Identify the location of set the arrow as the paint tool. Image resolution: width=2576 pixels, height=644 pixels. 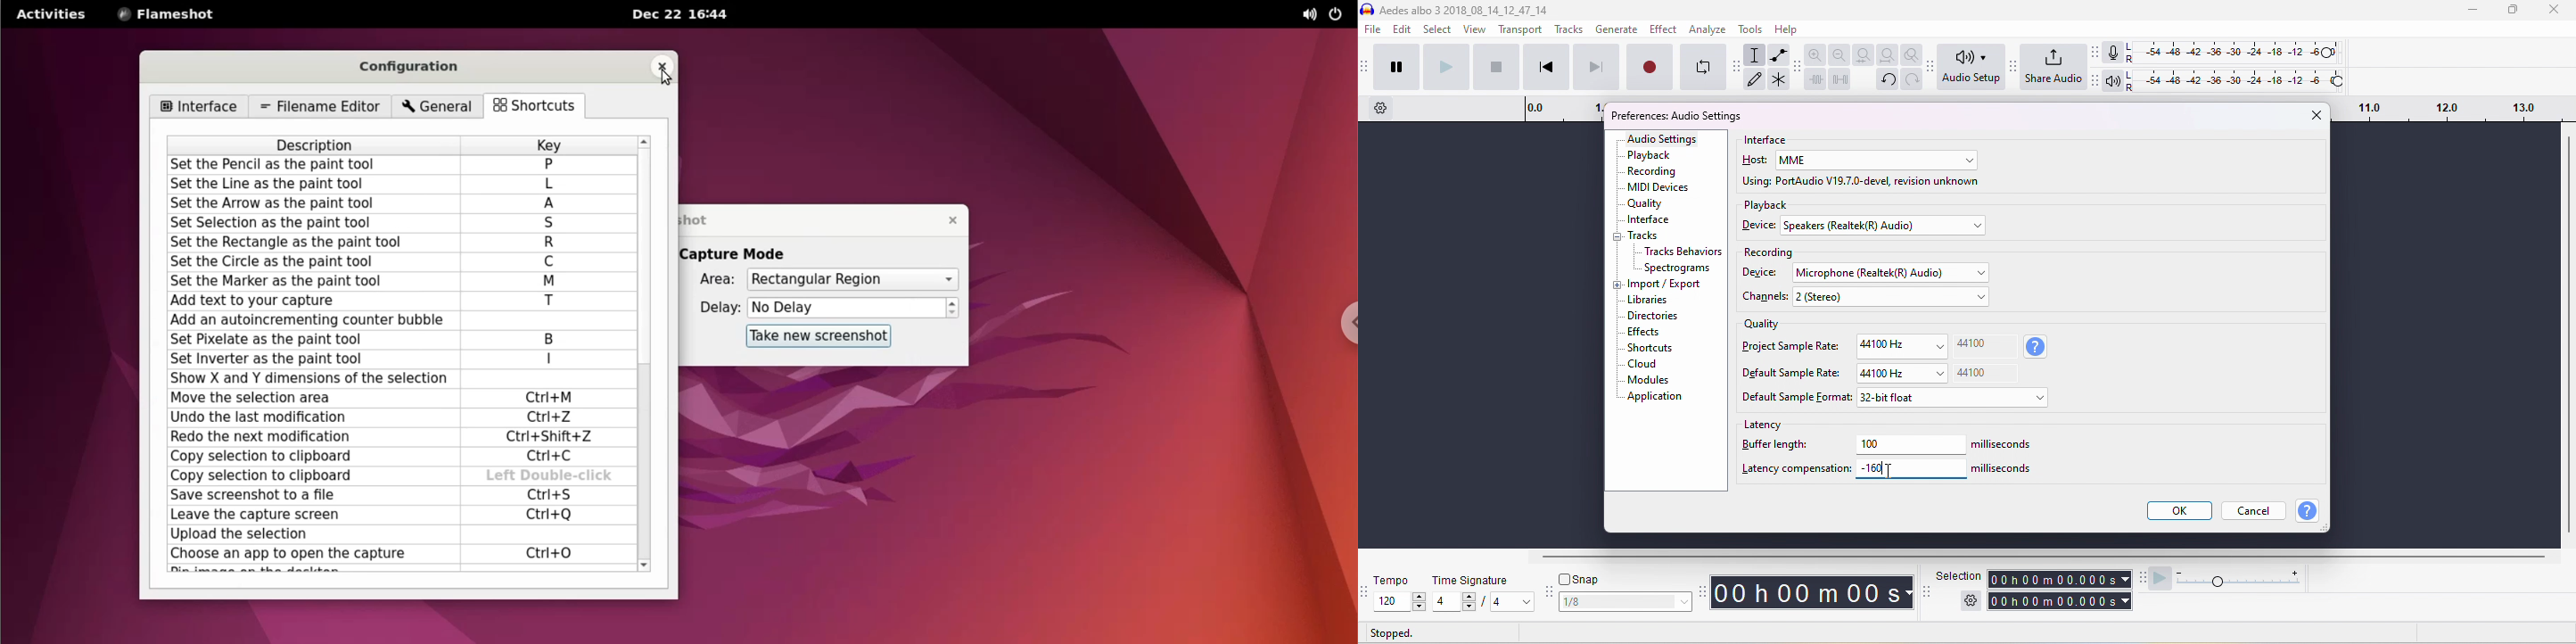
(315, 205).